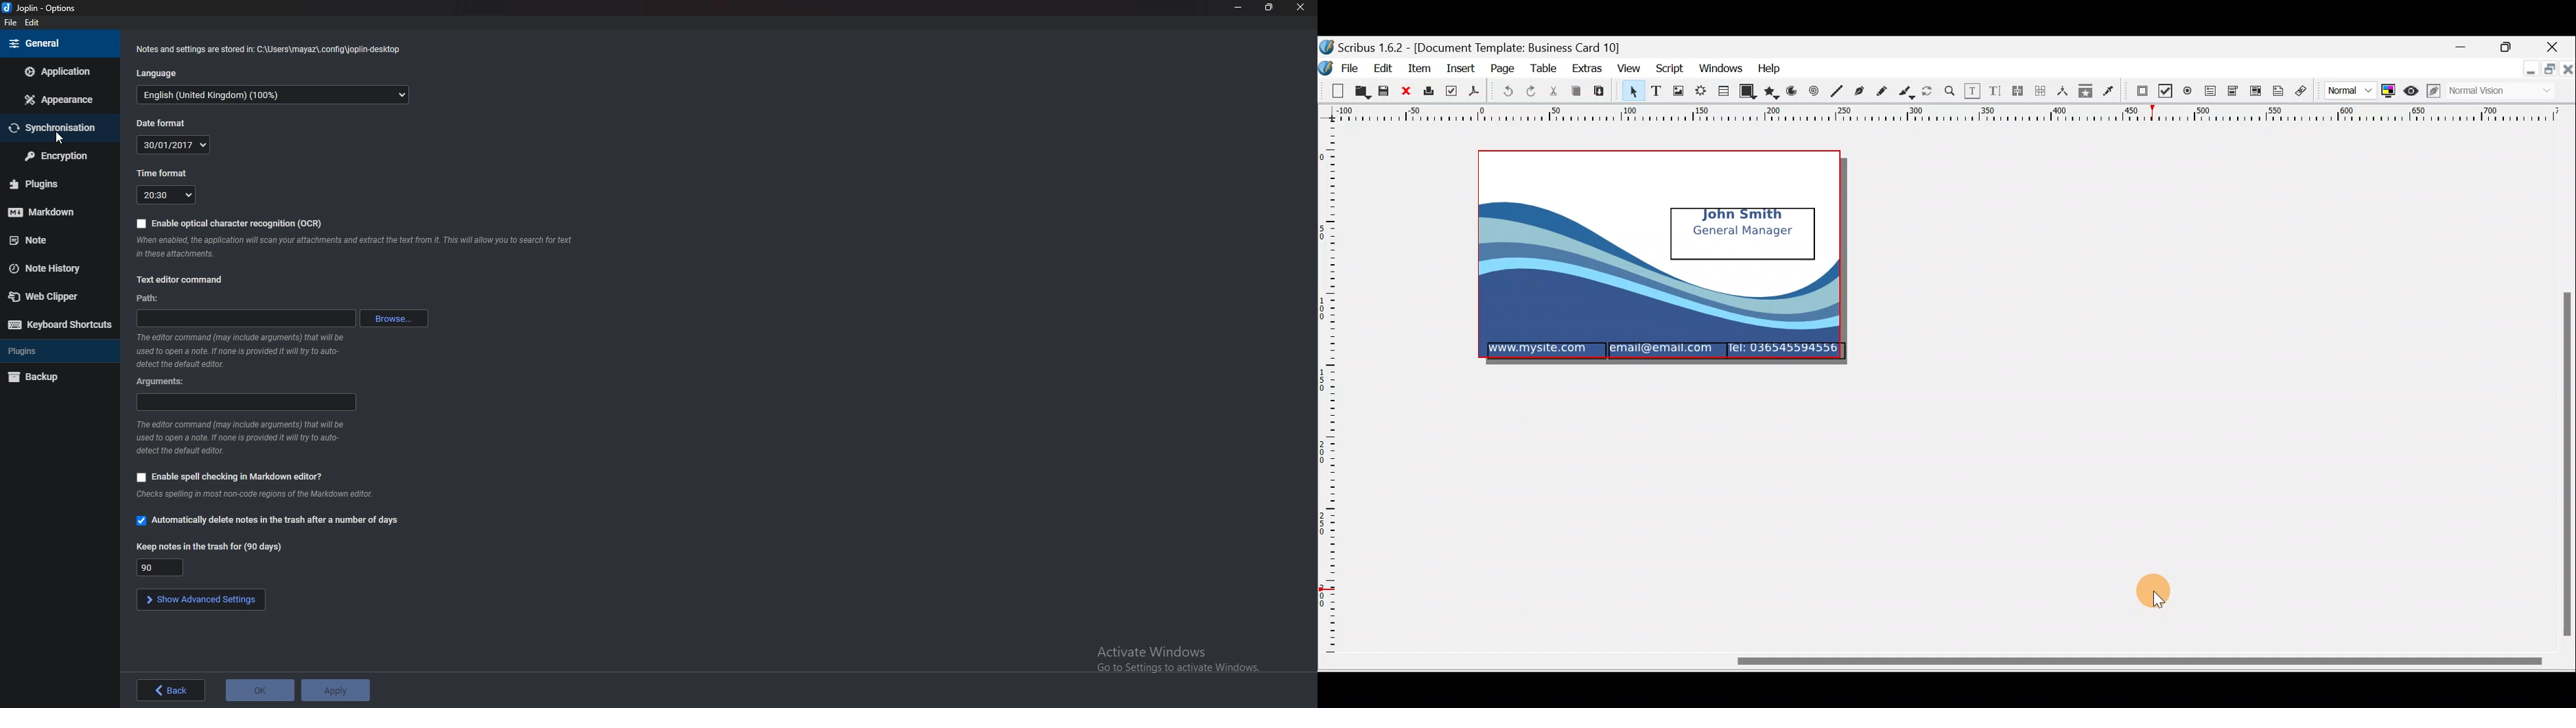  What do you see at coordinates (1586, 67) in the screenshot?
I see `Extras` at bounding box center [1586, 67].